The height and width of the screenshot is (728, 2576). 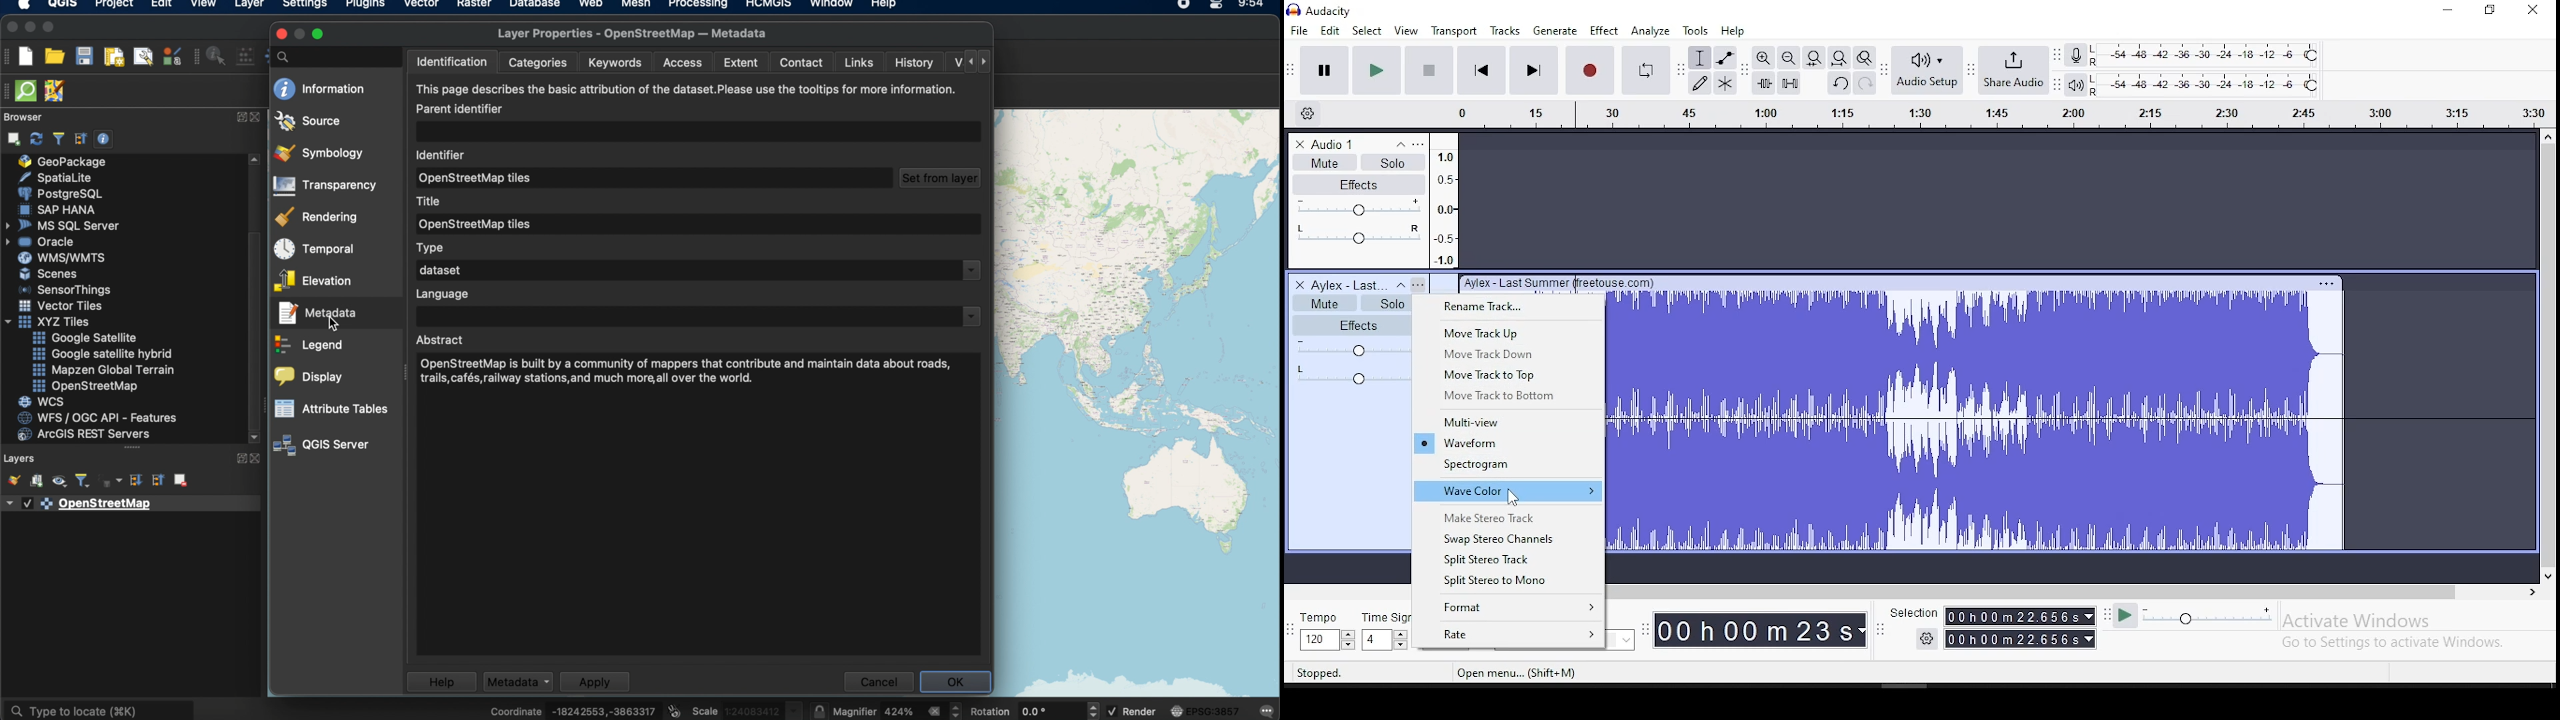 I want to click on categories, so click(x=539, y=63).